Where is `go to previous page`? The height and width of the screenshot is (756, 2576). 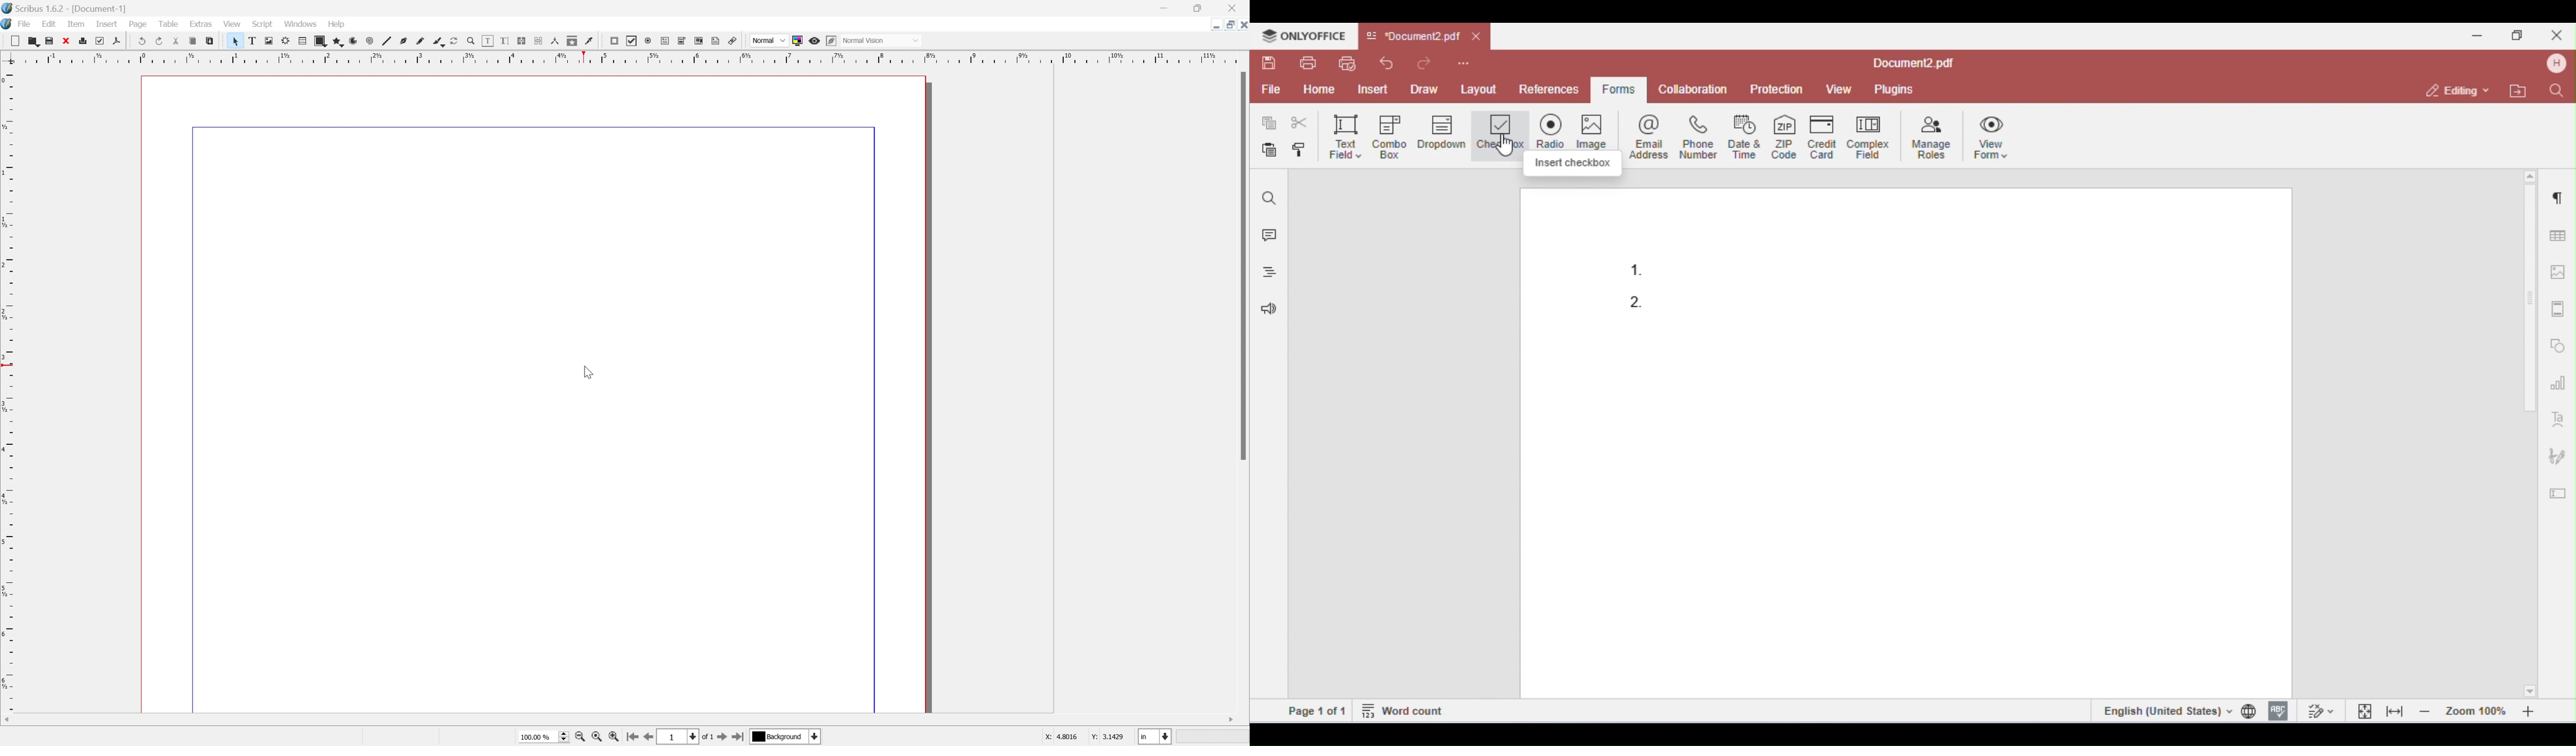 go to previous page is located at coordinates (648, 738).